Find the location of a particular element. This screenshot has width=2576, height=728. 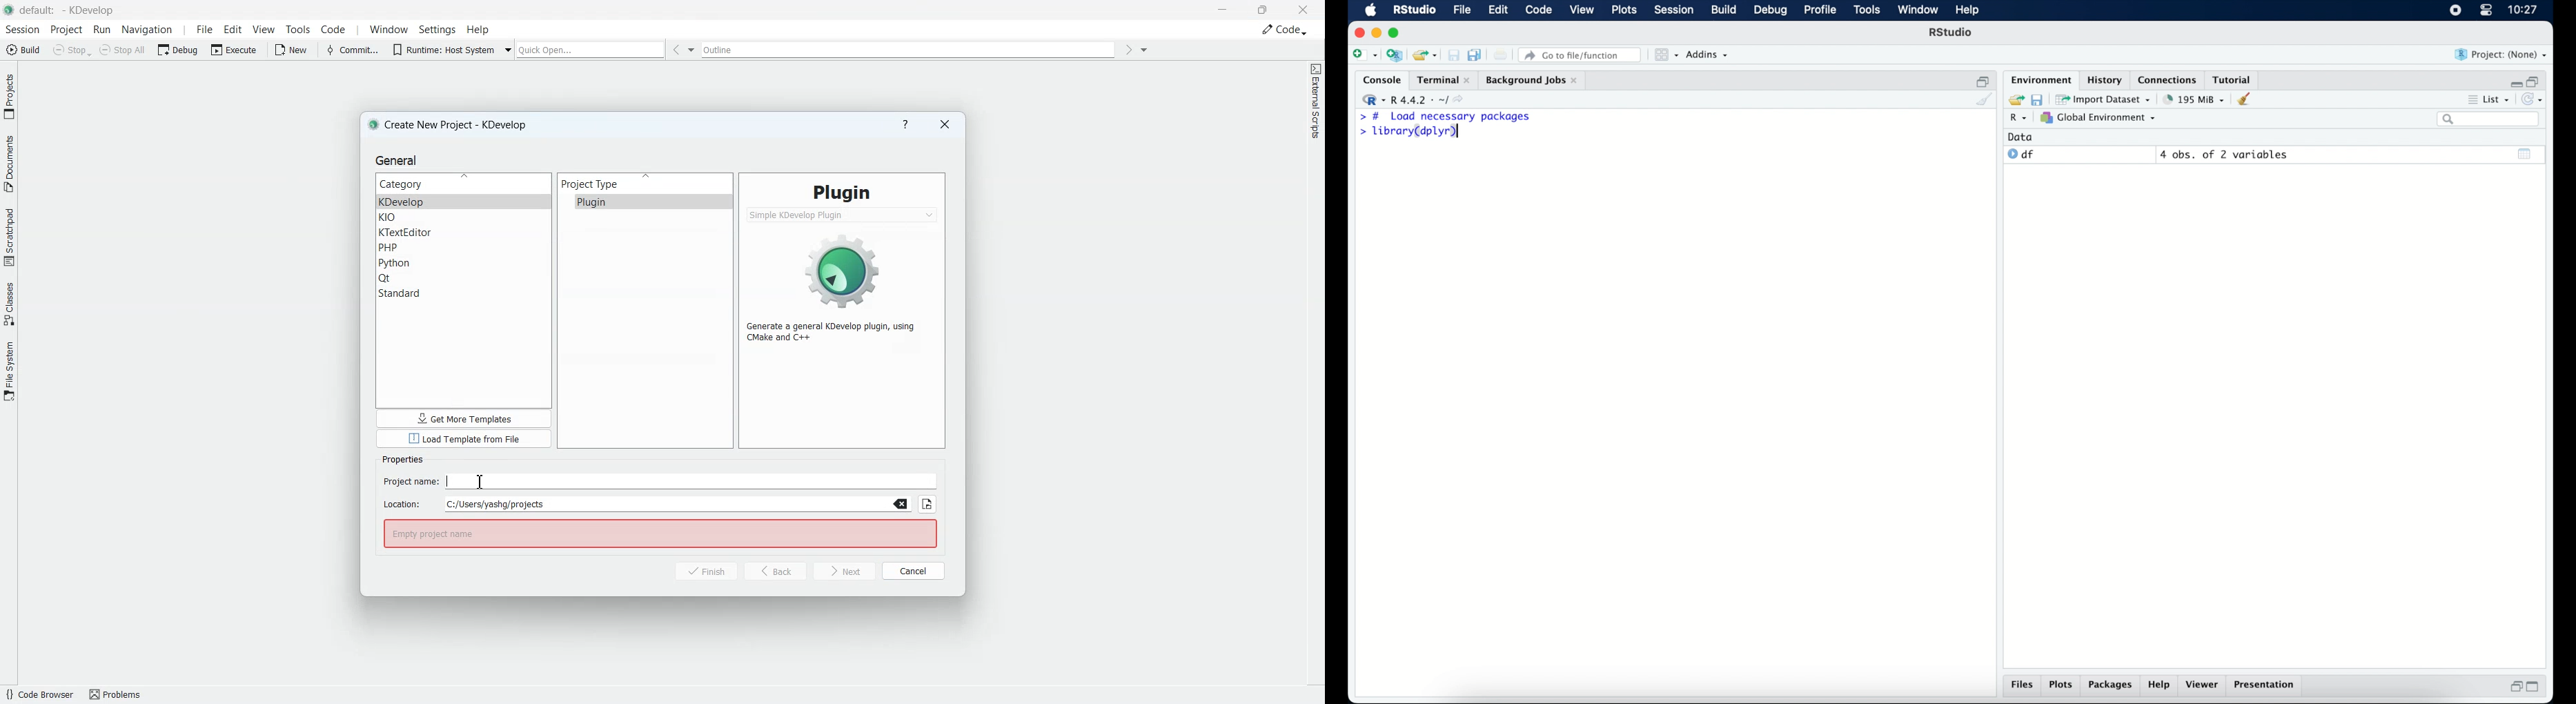

edit is located at coordinates (1497, 10).